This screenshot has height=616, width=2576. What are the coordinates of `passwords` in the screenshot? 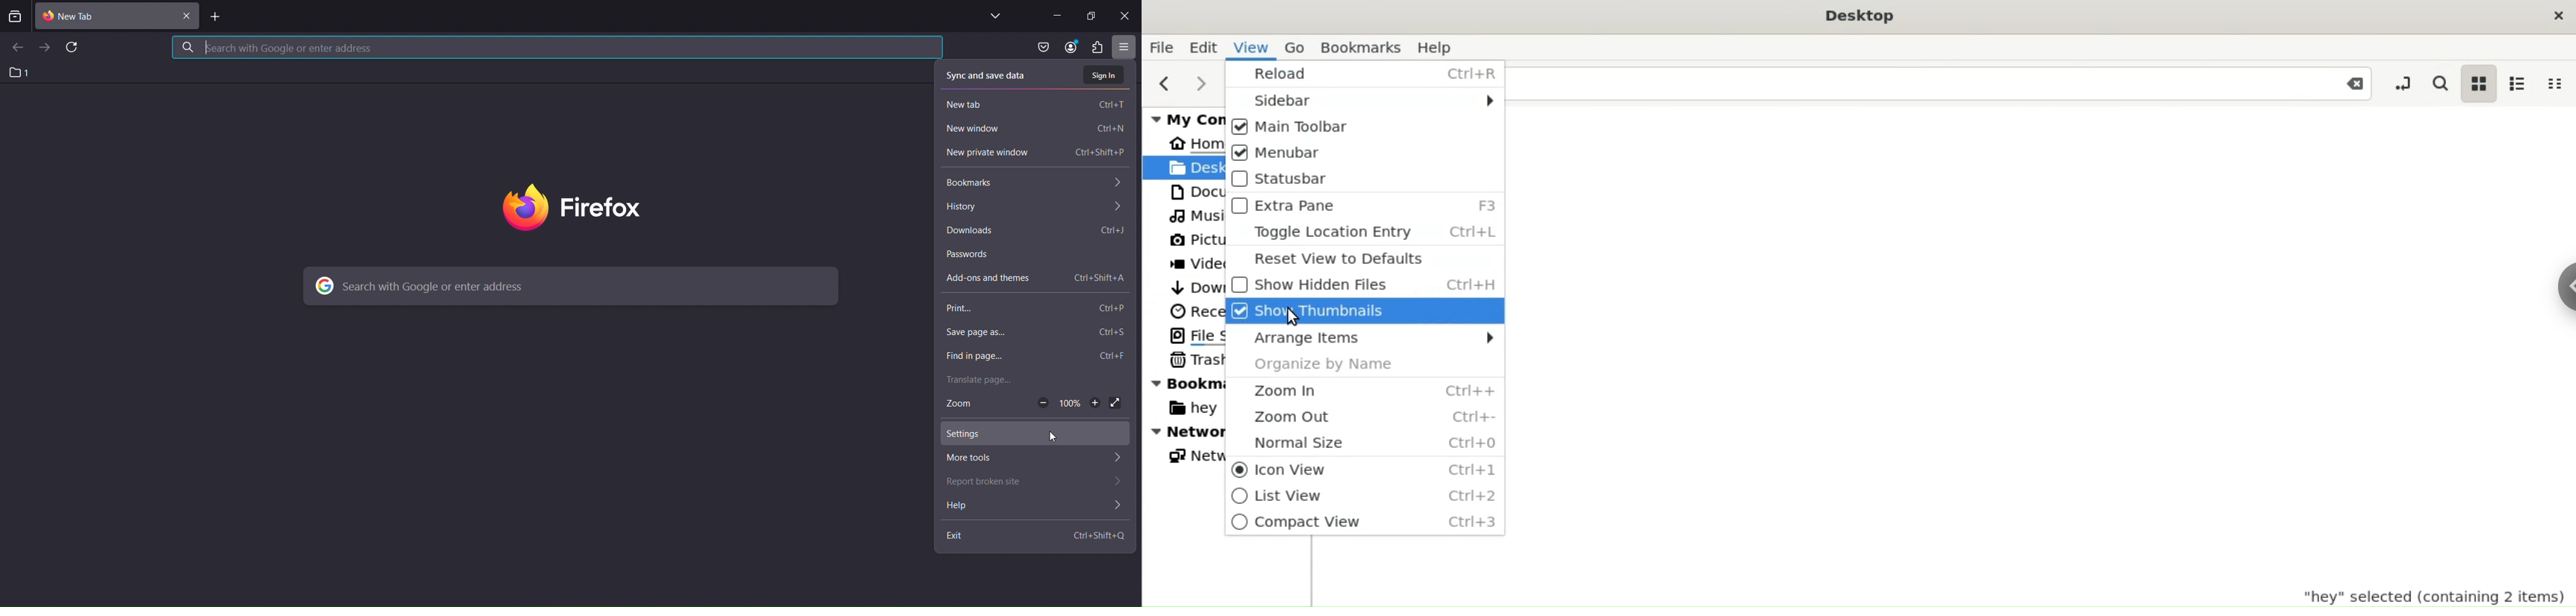 It's located at (1034, 252).